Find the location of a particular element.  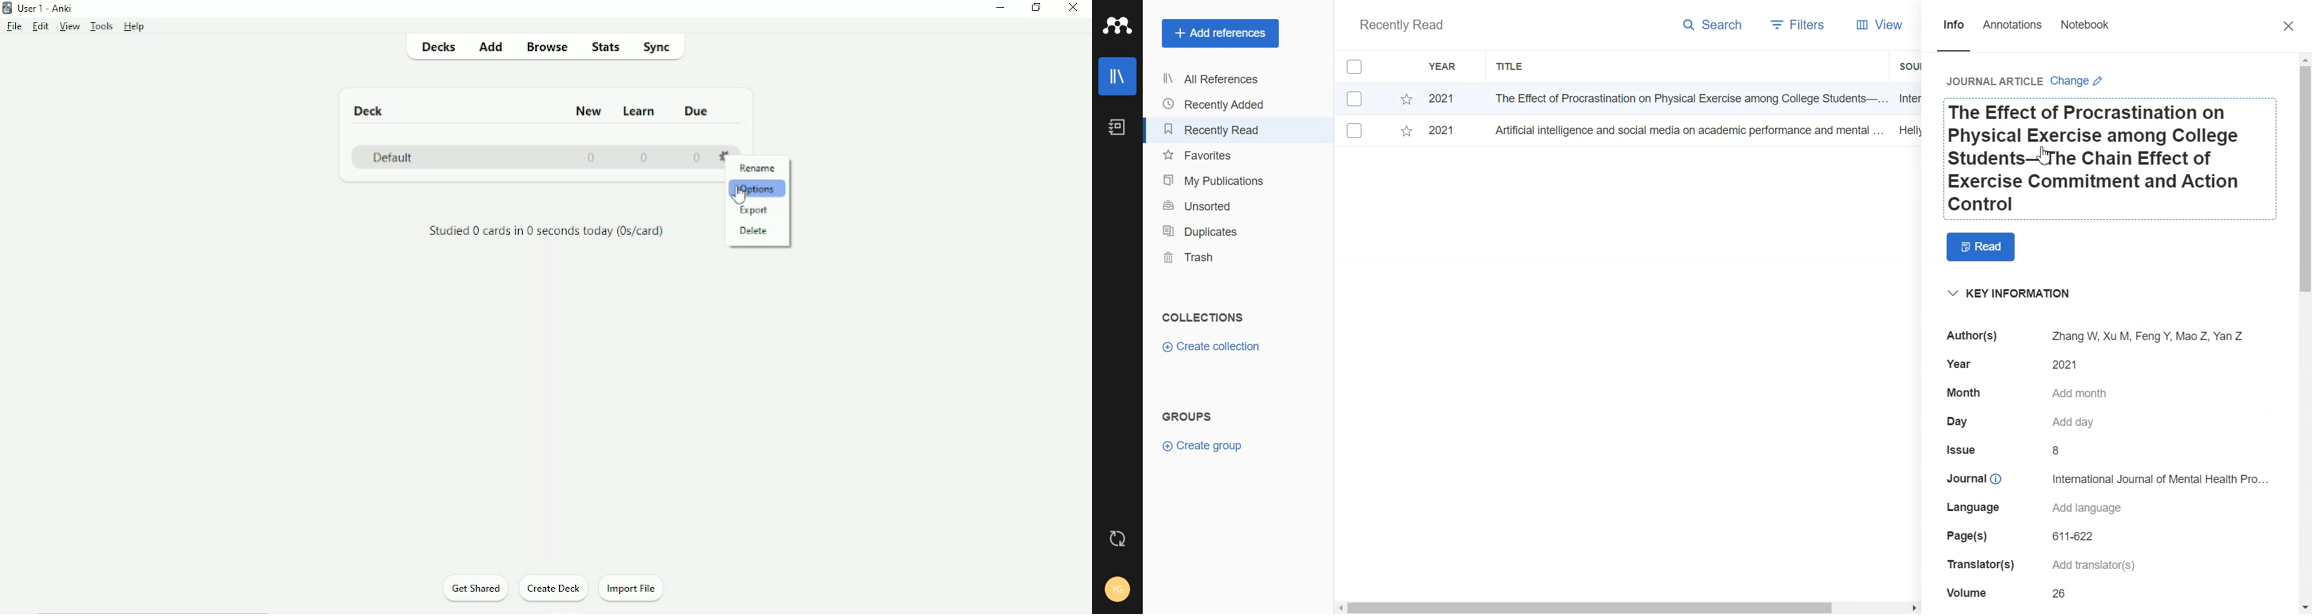

View is located at coordinates (1880, 26).